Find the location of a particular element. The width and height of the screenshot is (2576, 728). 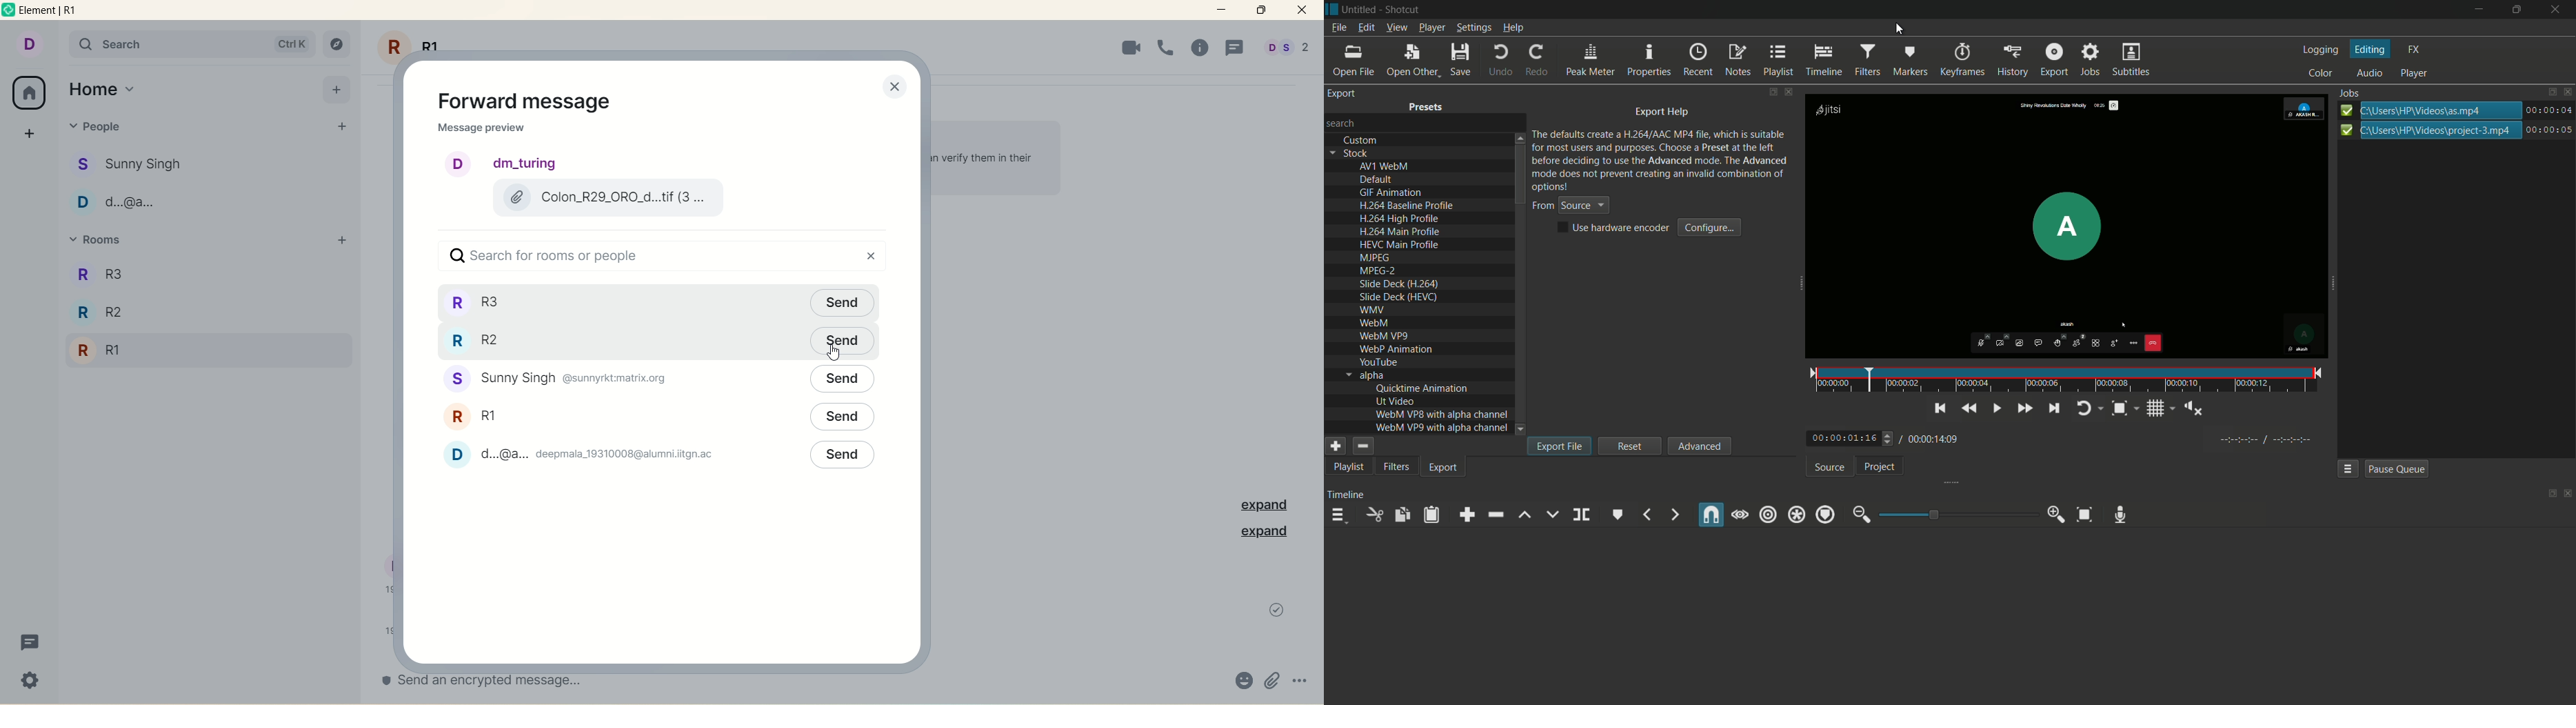

add export preset is located at coordinates (1336, 446).